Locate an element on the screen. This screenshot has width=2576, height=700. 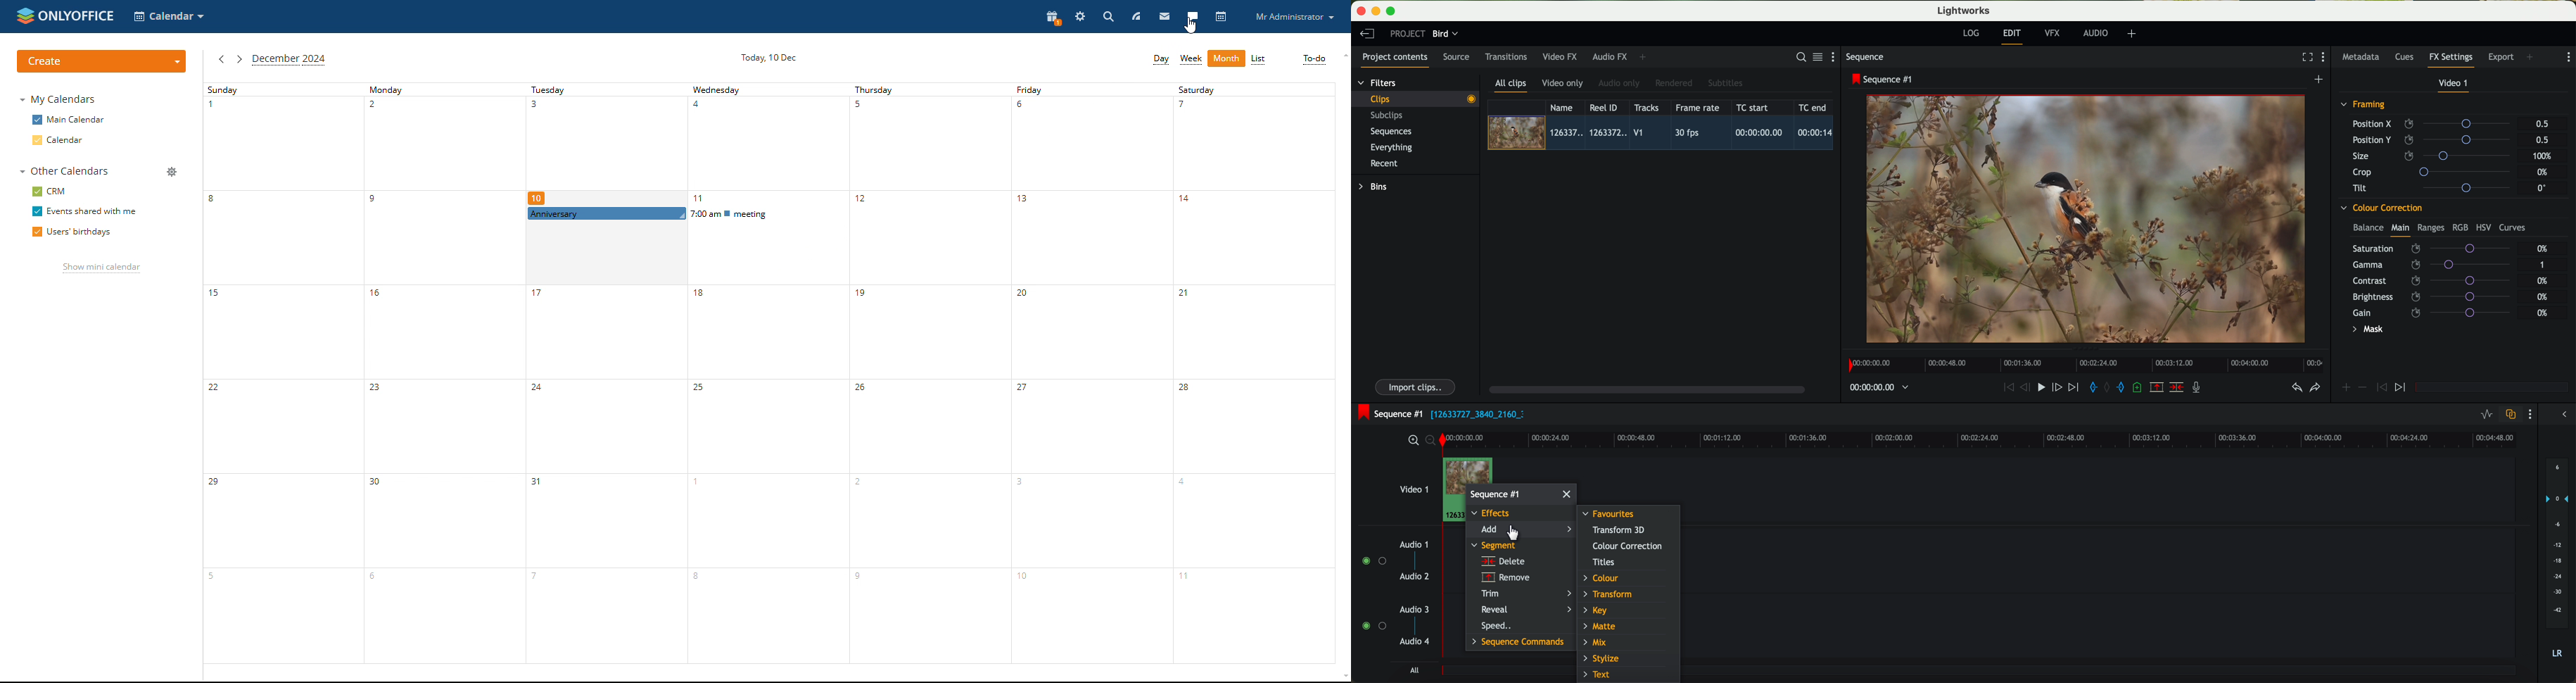
current date is located at coordinates (768, 58).